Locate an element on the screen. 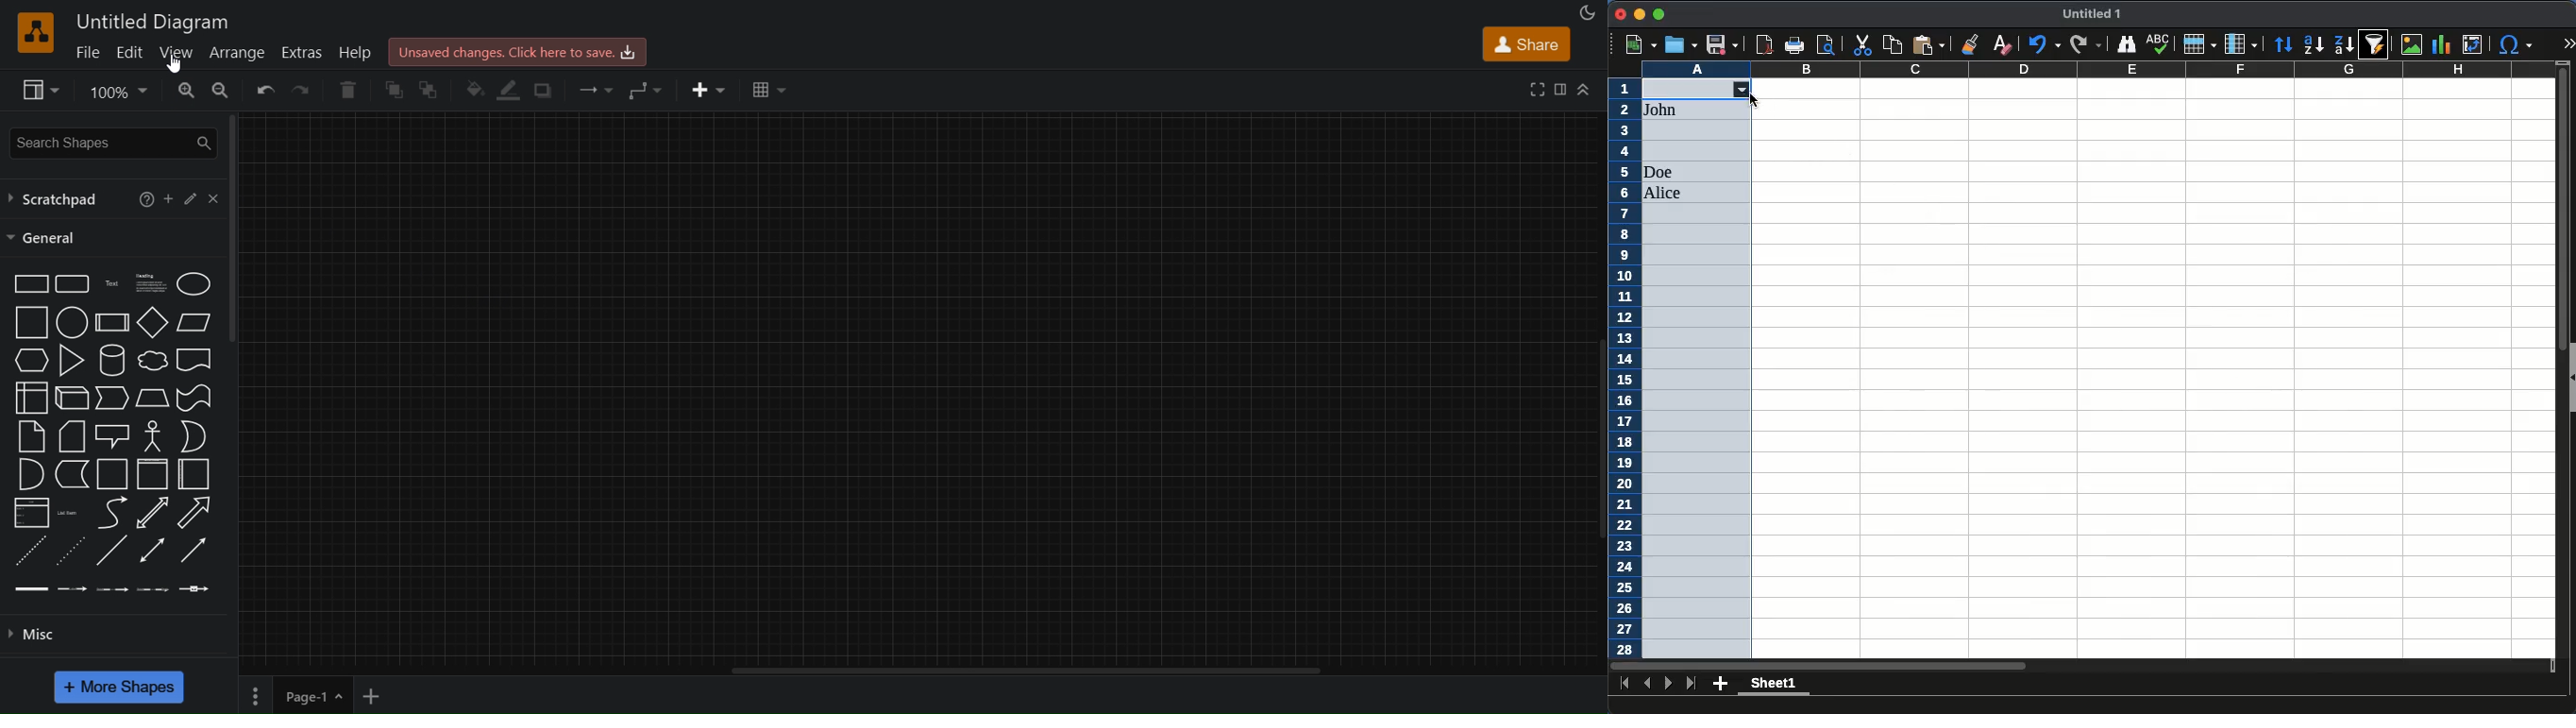 This screenshot has height=728, width=2576. canvas is located at coordinates (927, 385).